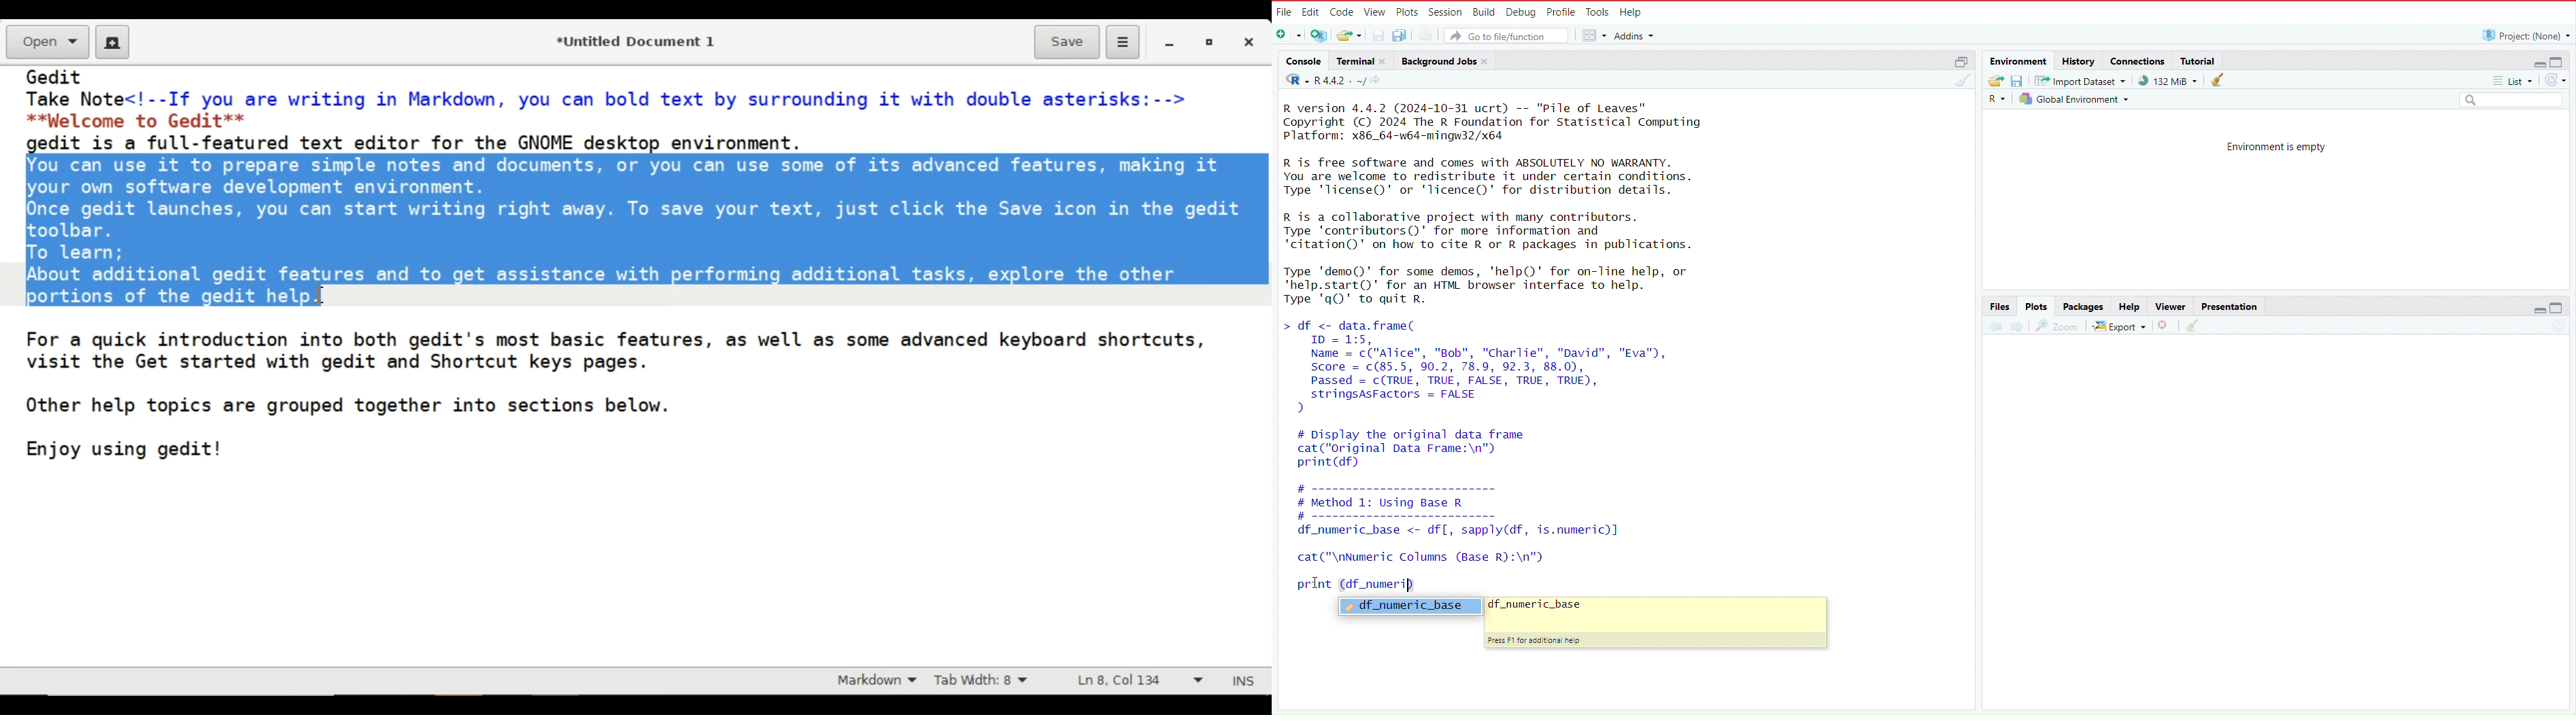 This screenshot has height=728, width=2576. Describe the element at coordinates (1509, 35) in the screenshot. I see `Go to file/function` at that location.